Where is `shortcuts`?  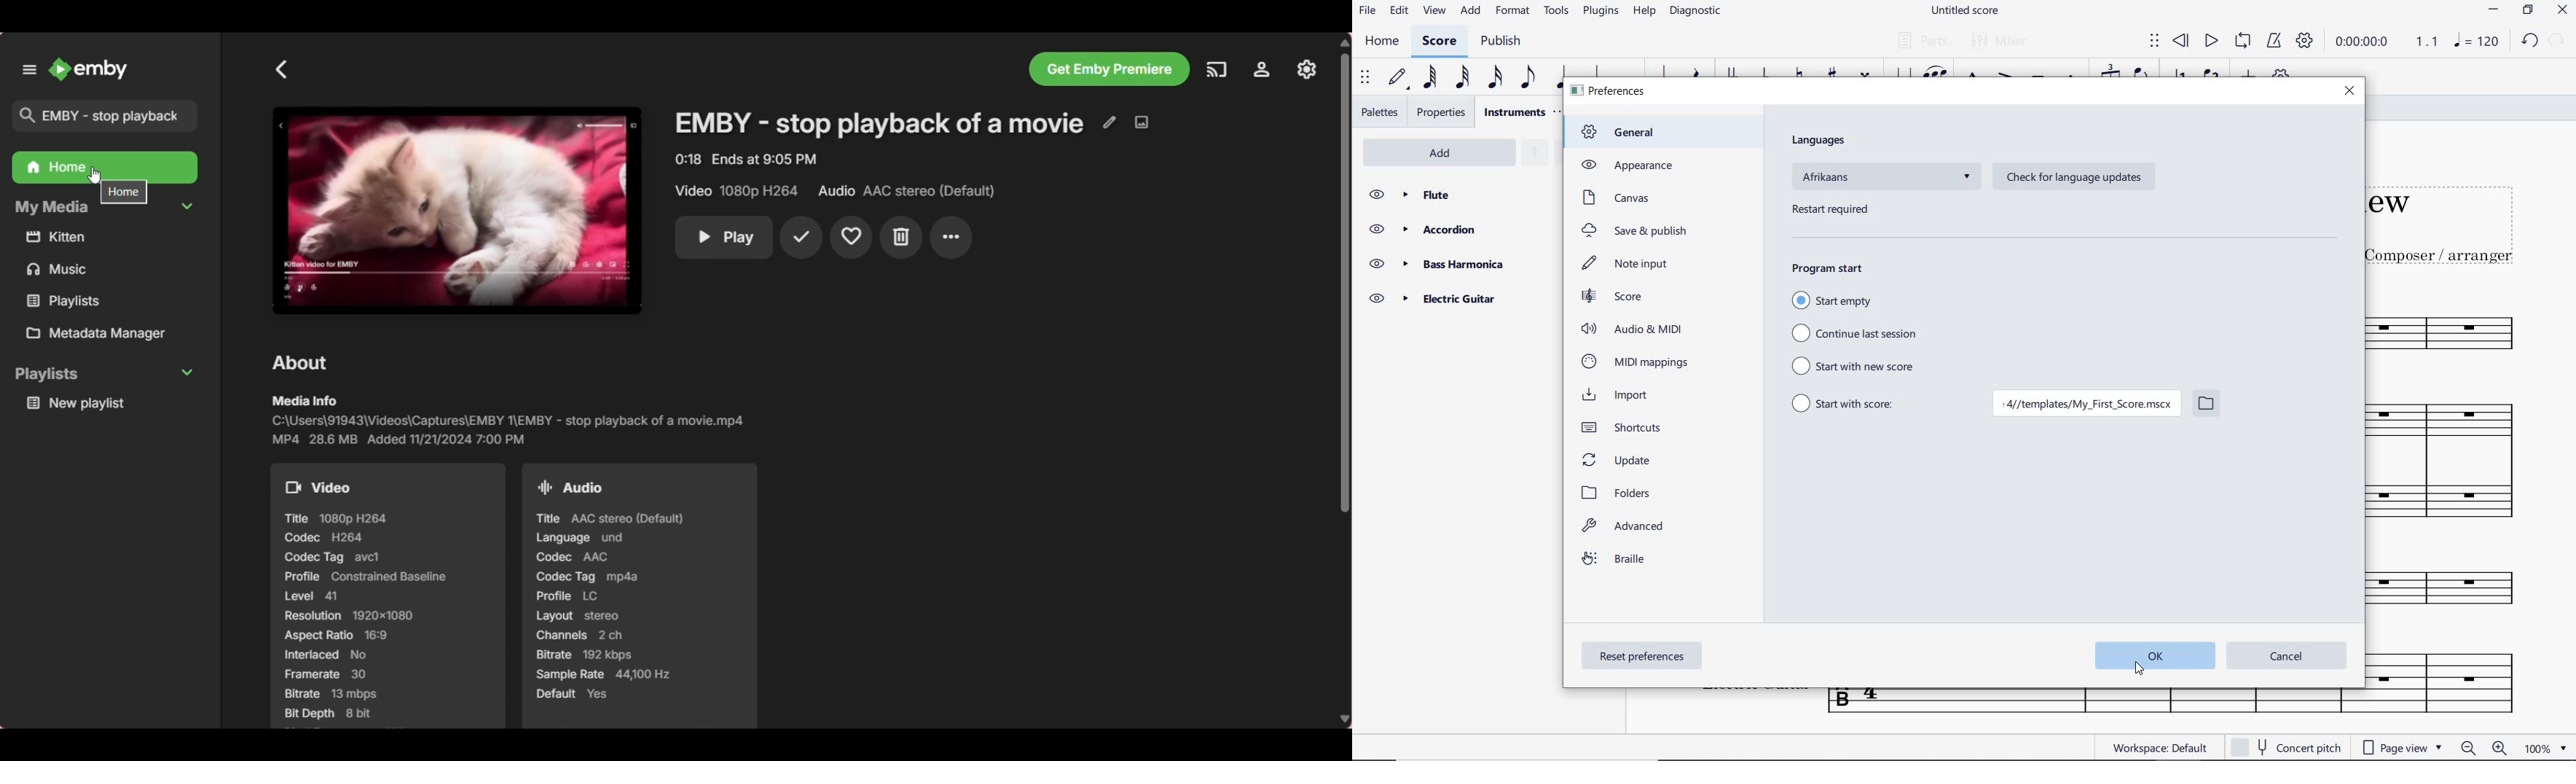 shortcuts is located at coordinates (1627, 427).